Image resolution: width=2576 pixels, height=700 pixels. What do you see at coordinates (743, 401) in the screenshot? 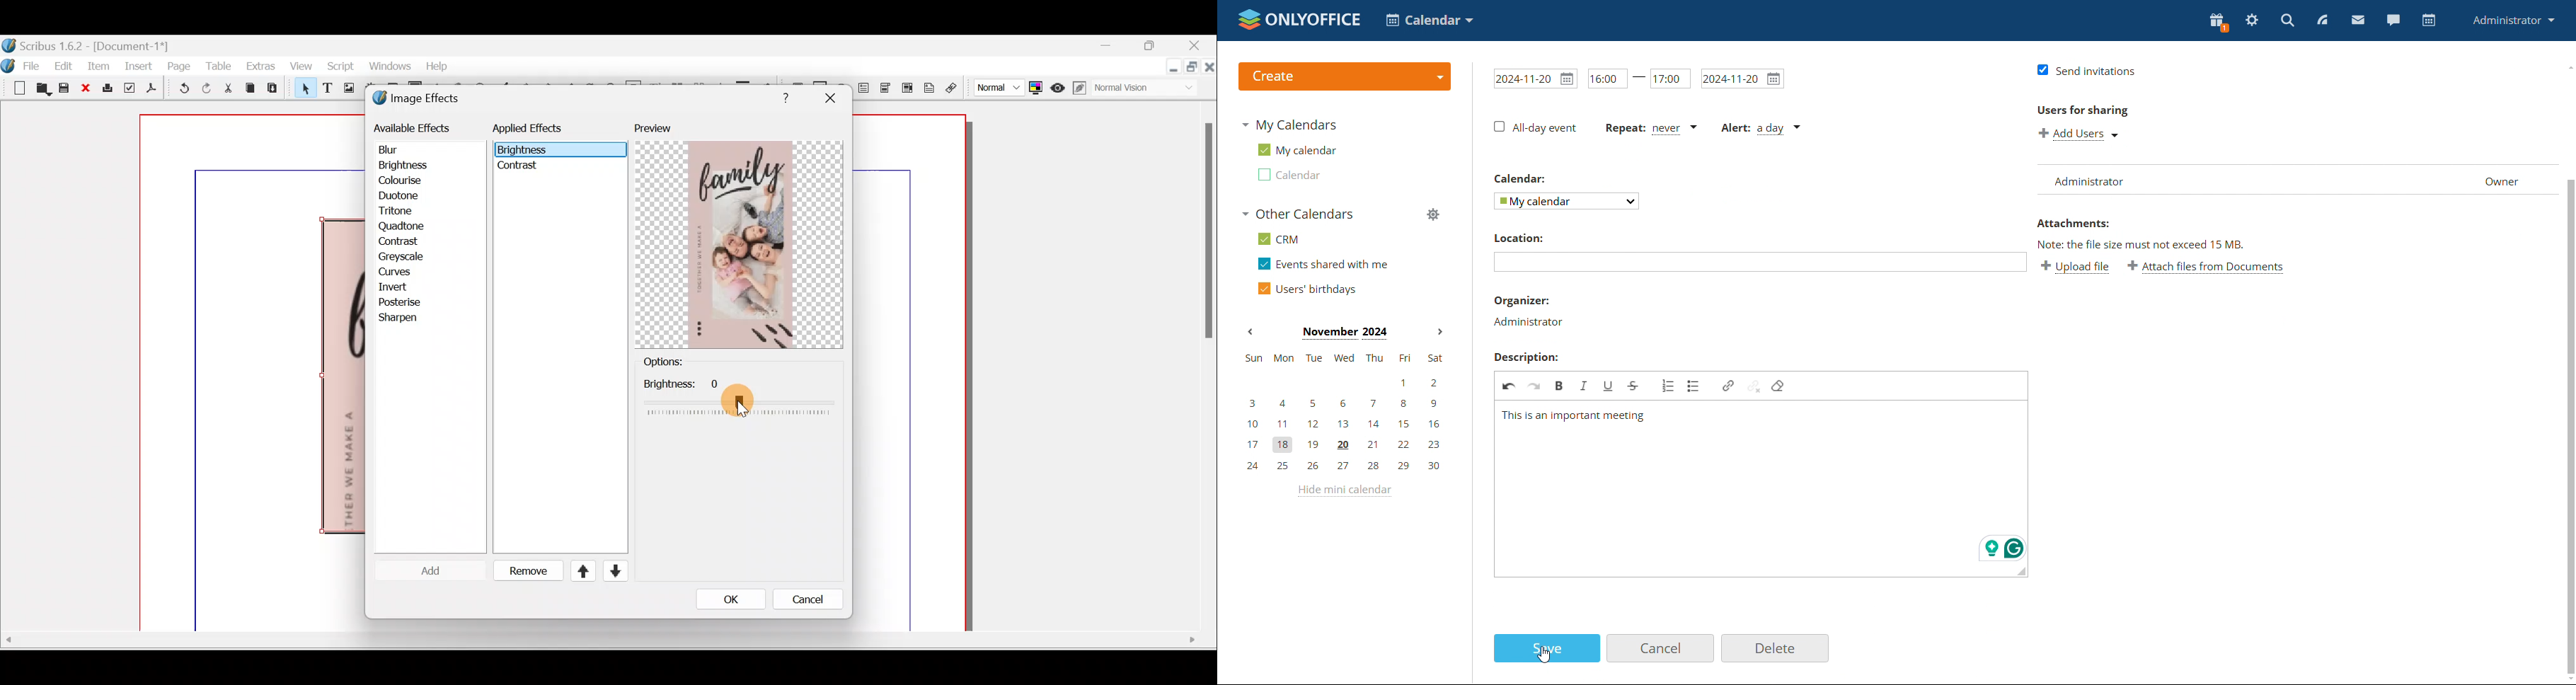
I see `cursor` at bounding box center [743, 401].